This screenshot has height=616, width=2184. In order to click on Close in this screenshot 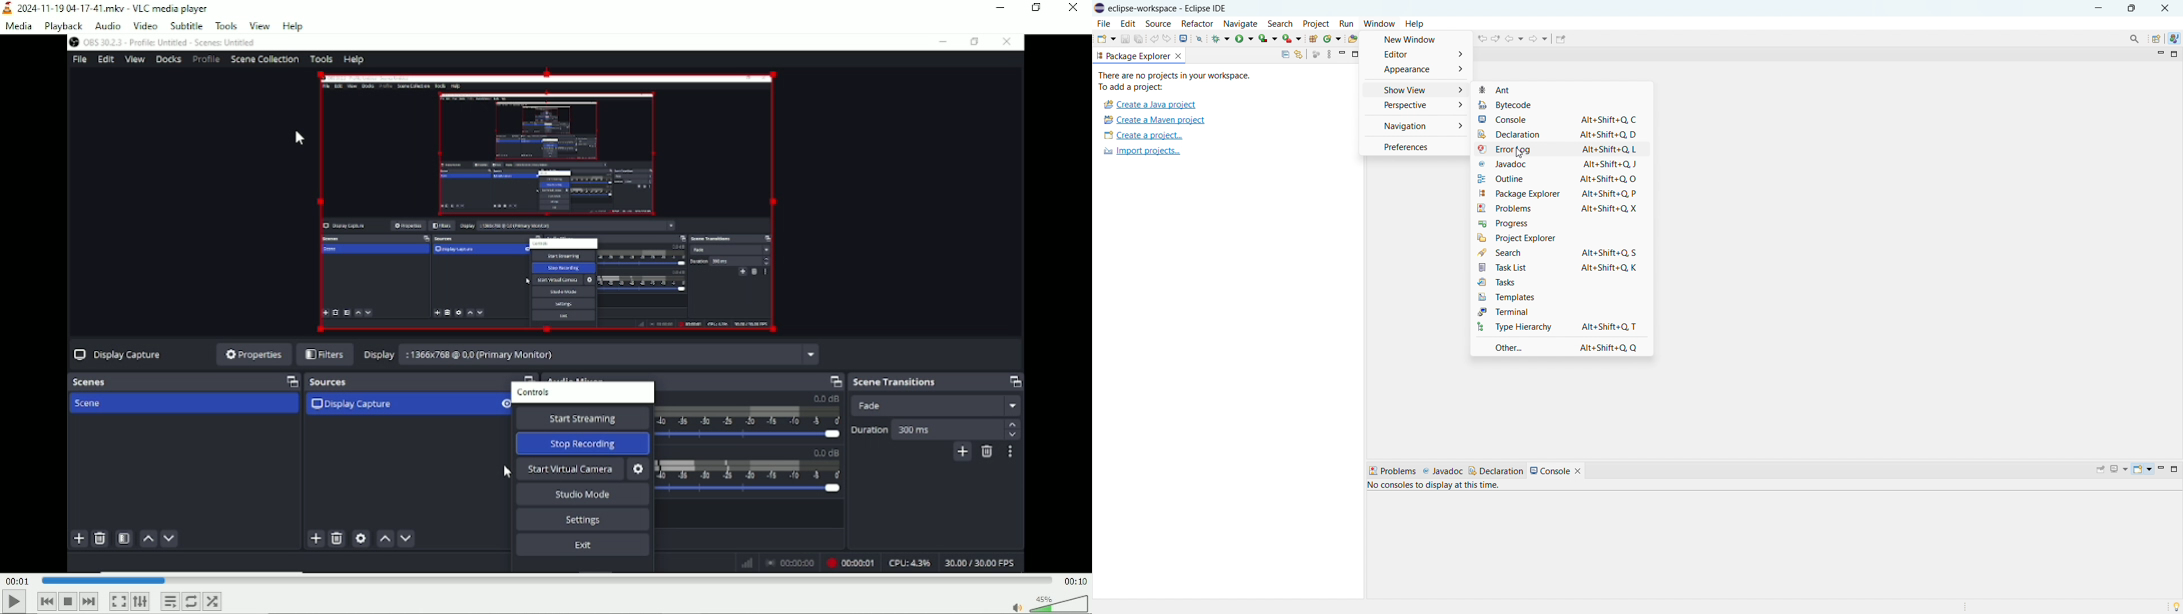, I will do `click(1074, 8)`.